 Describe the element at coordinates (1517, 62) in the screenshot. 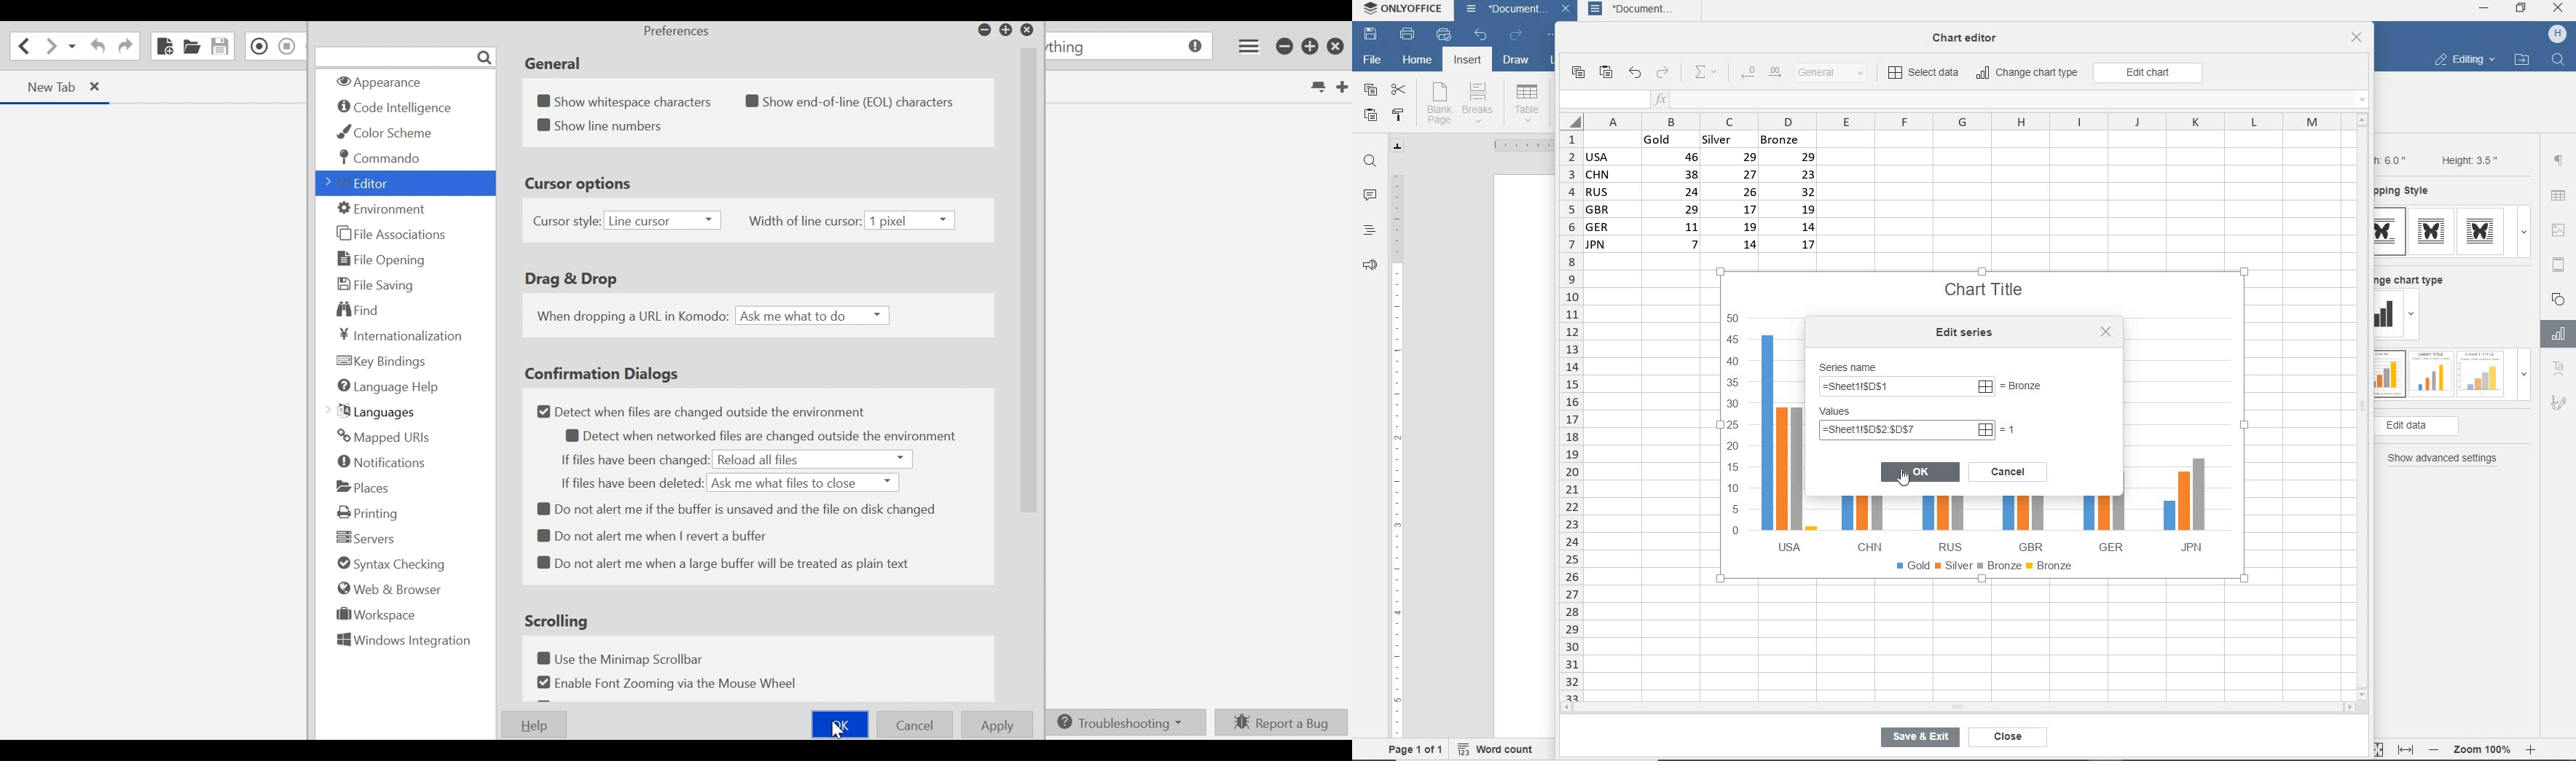

I see `draw` at that location.